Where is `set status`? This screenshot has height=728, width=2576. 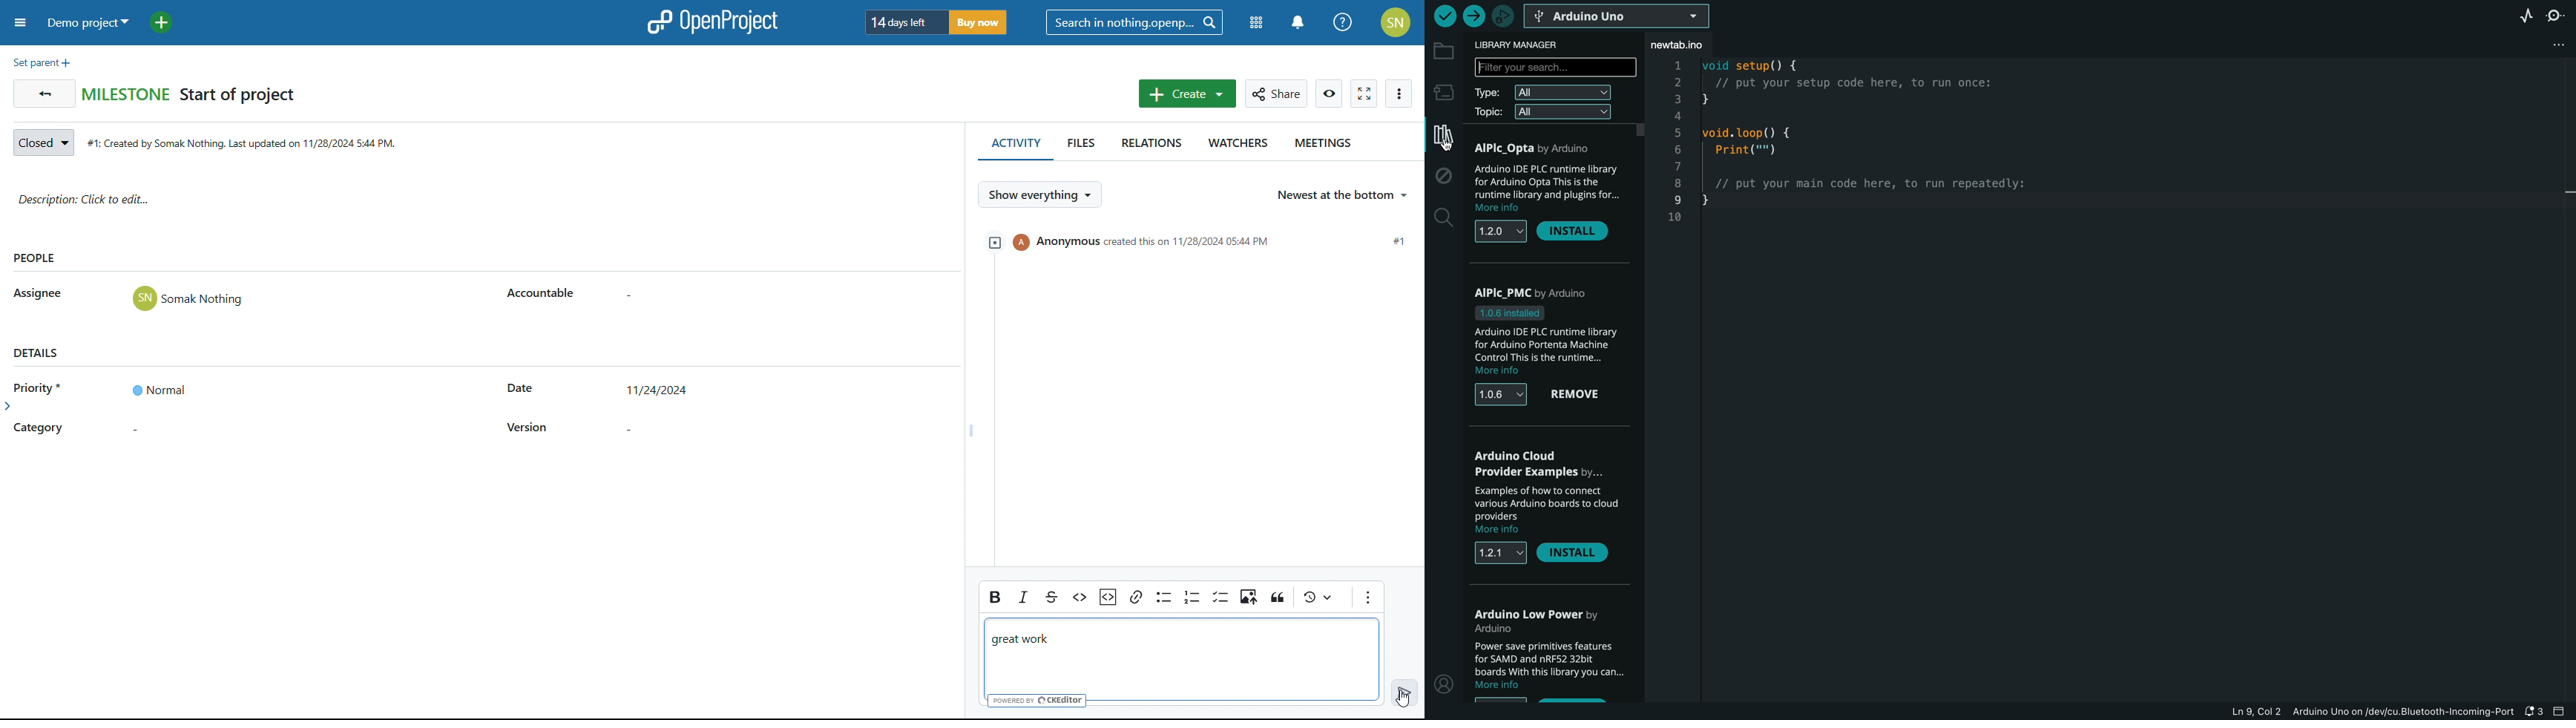
set status is located at coordinates (43, 143).